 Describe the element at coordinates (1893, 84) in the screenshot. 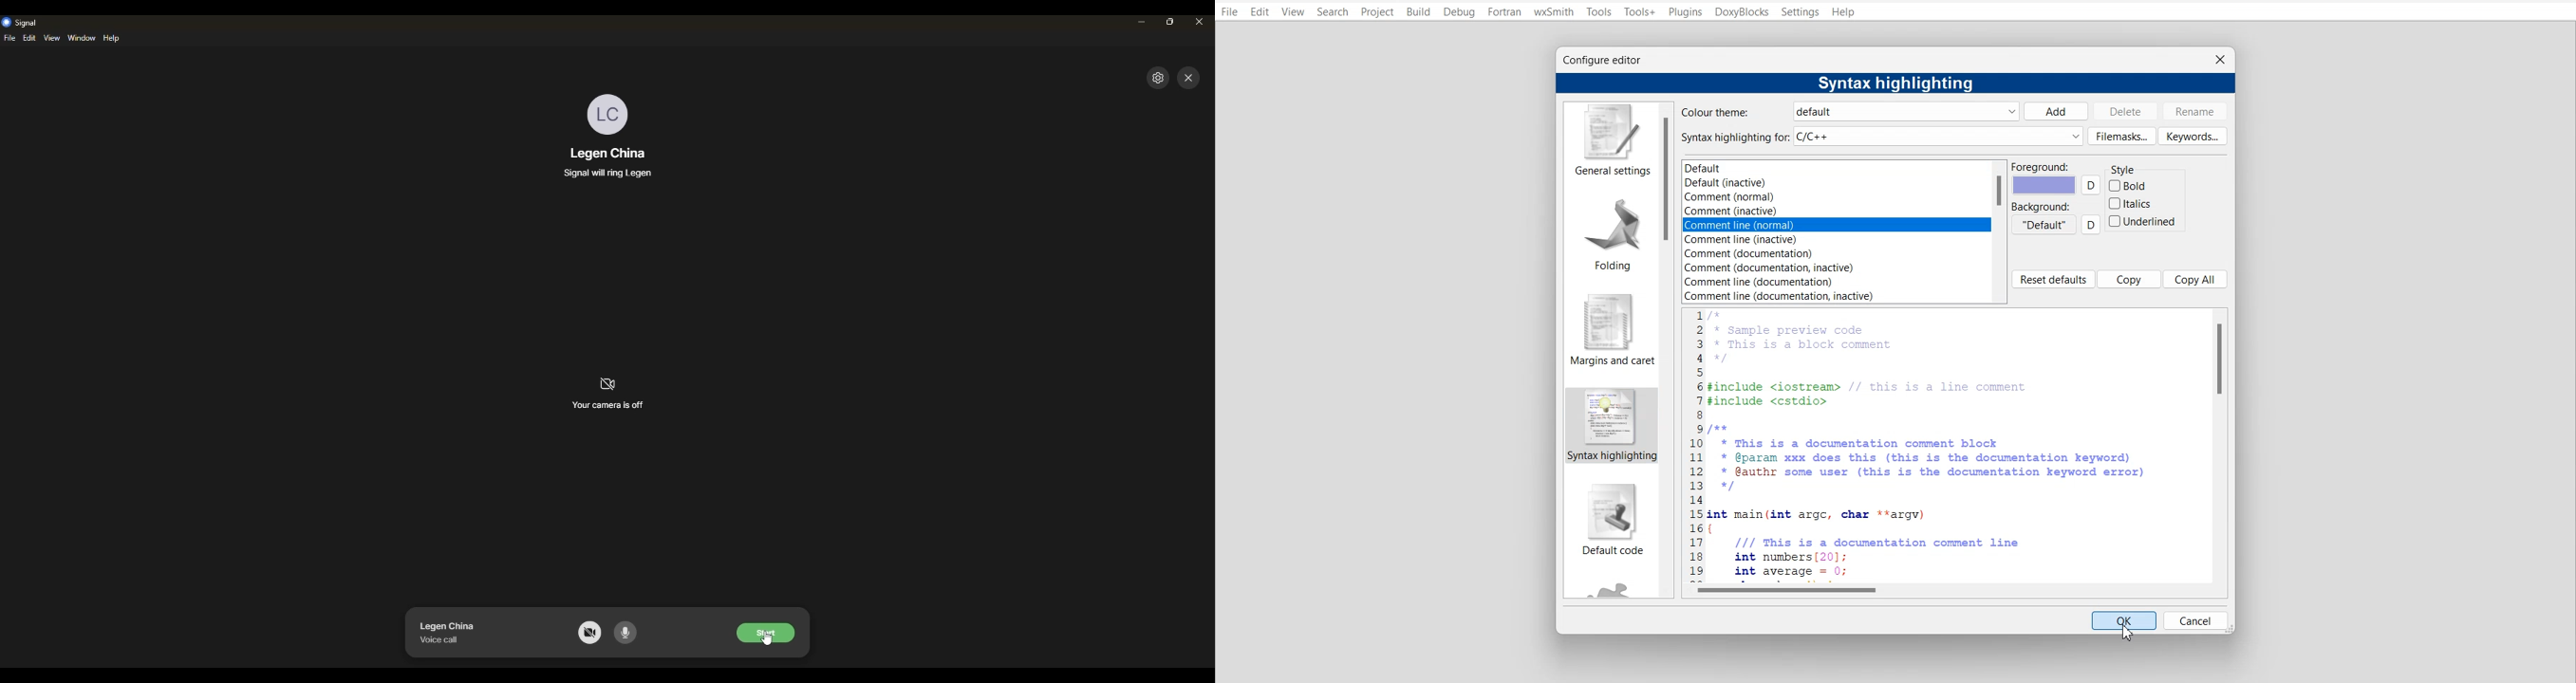

I see `Syntax highlighting` at that location.